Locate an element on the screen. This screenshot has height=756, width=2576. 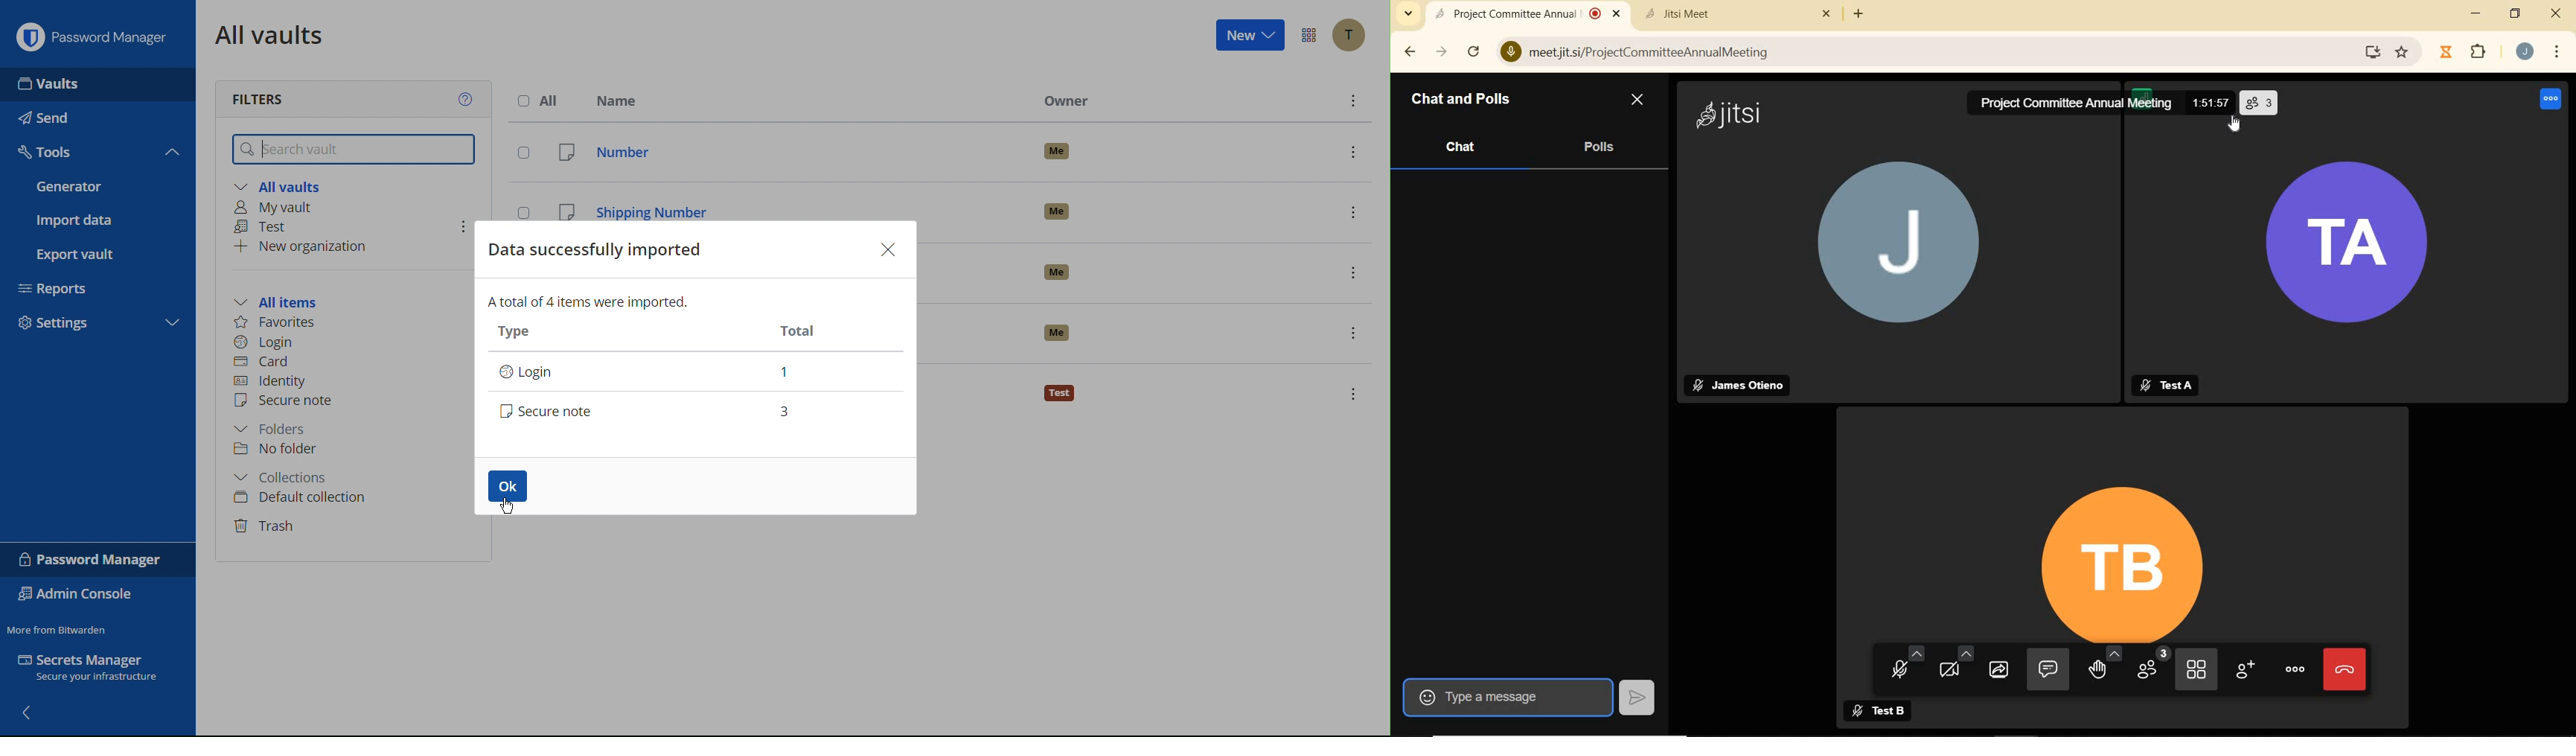
toggle tile view is located at coordinates (2198, 671).